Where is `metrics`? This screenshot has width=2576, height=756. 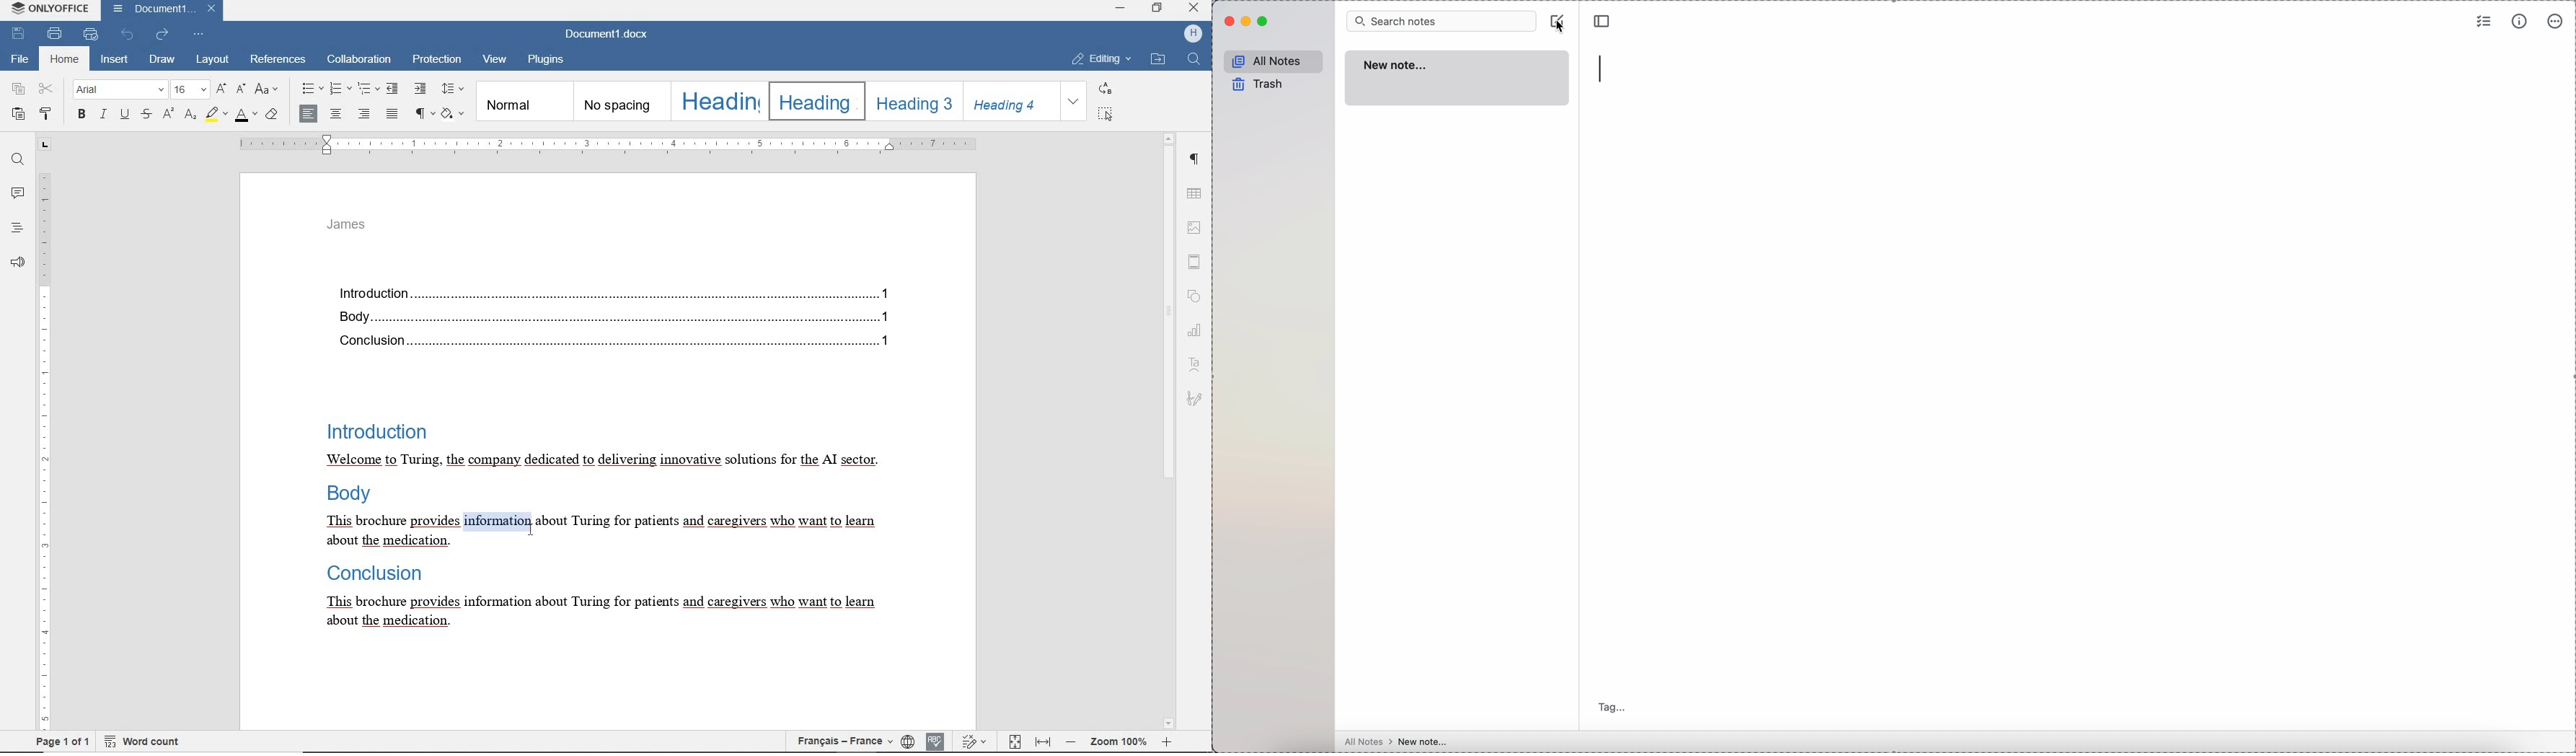 metrics is located at coordinates (2521, 20).